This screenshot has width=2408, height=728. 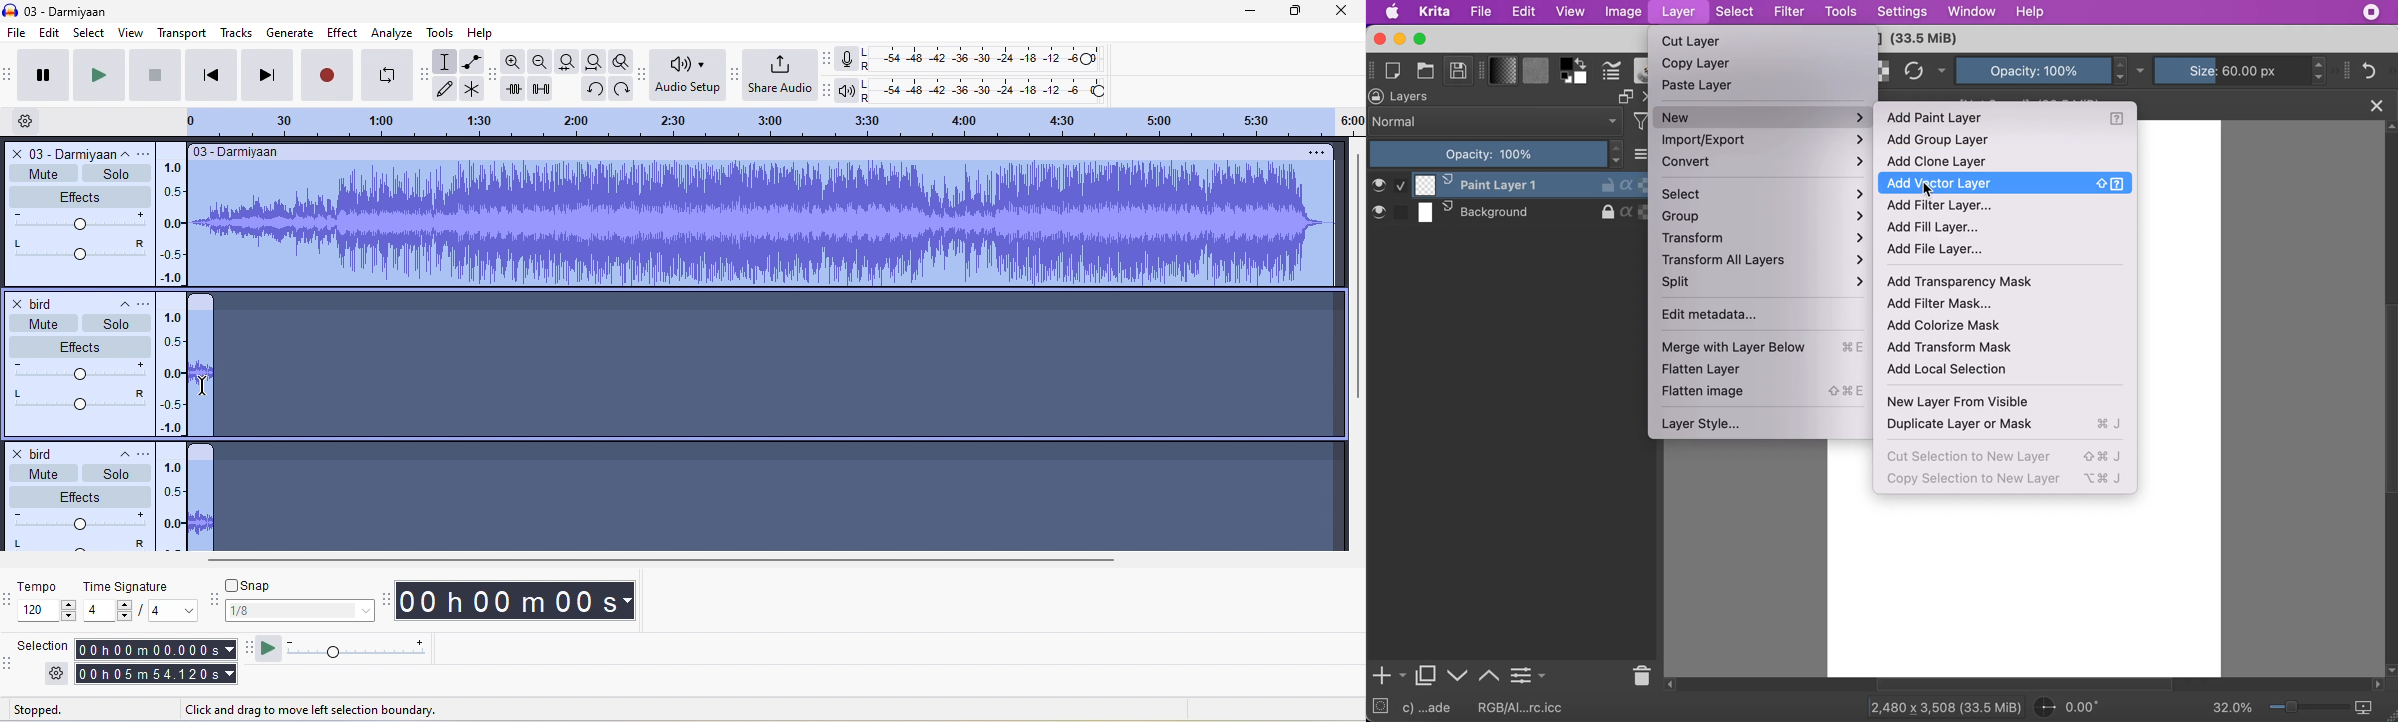 I want to click on mute, so click(x=40, y=473).